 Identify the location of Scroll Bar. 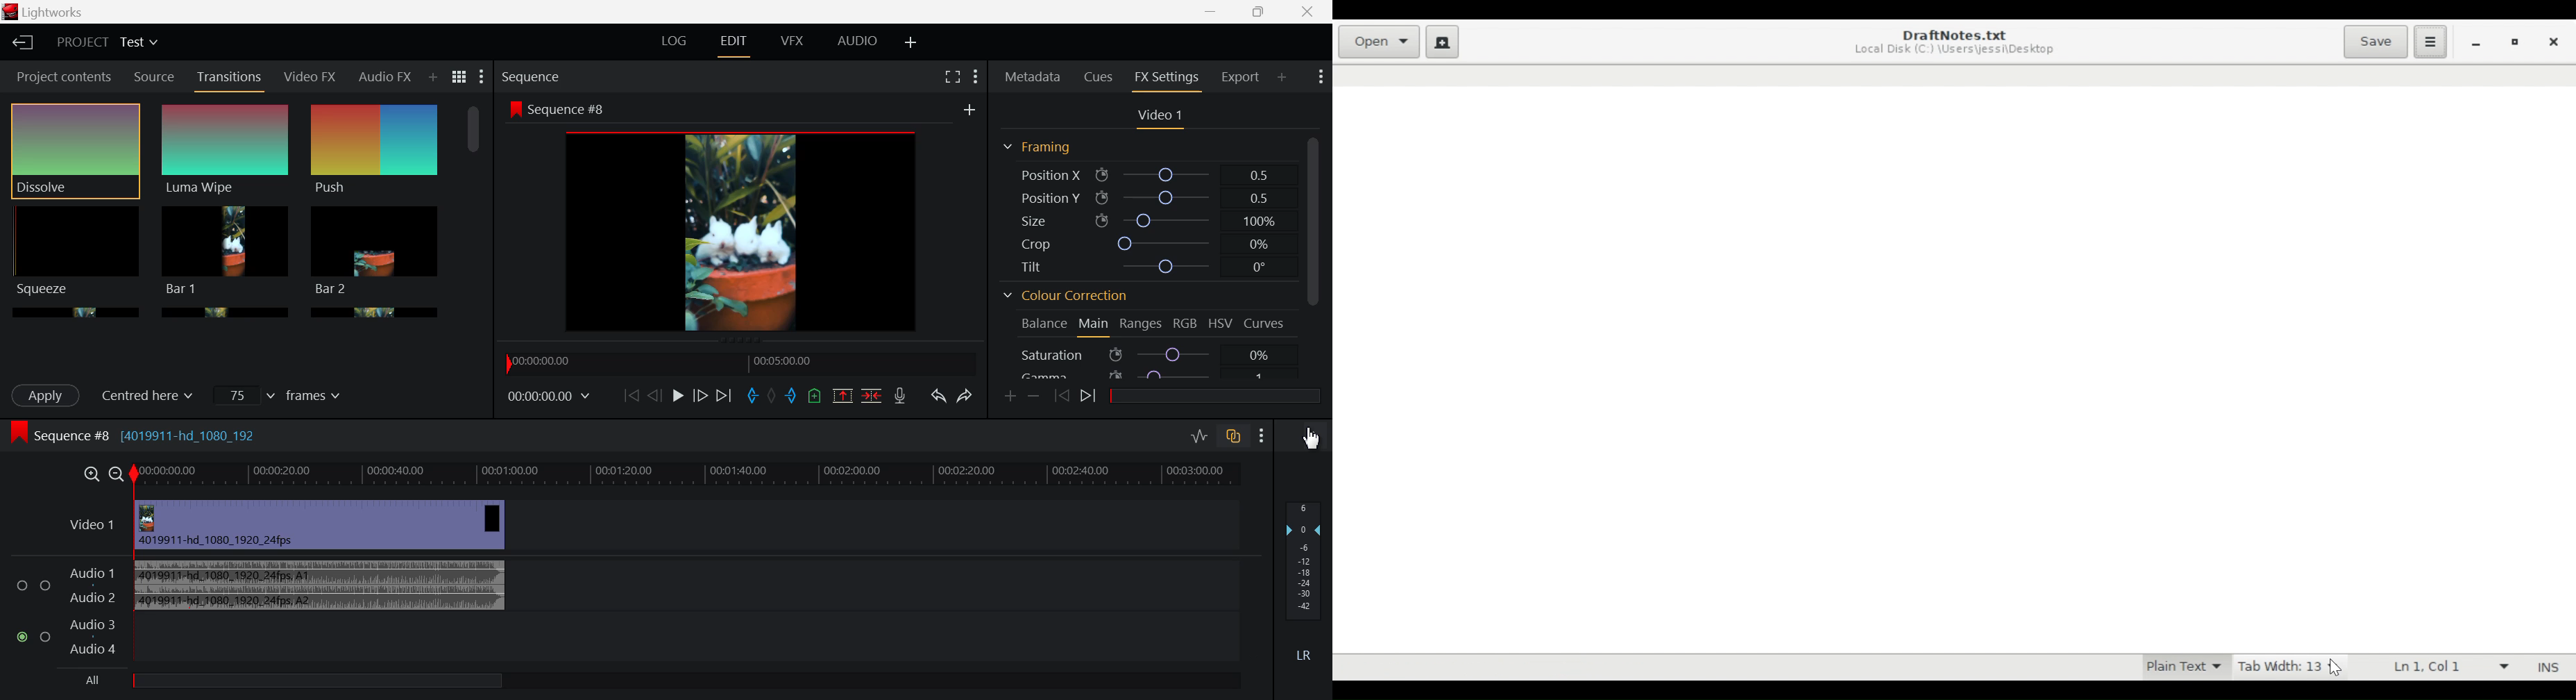
(473, 204).